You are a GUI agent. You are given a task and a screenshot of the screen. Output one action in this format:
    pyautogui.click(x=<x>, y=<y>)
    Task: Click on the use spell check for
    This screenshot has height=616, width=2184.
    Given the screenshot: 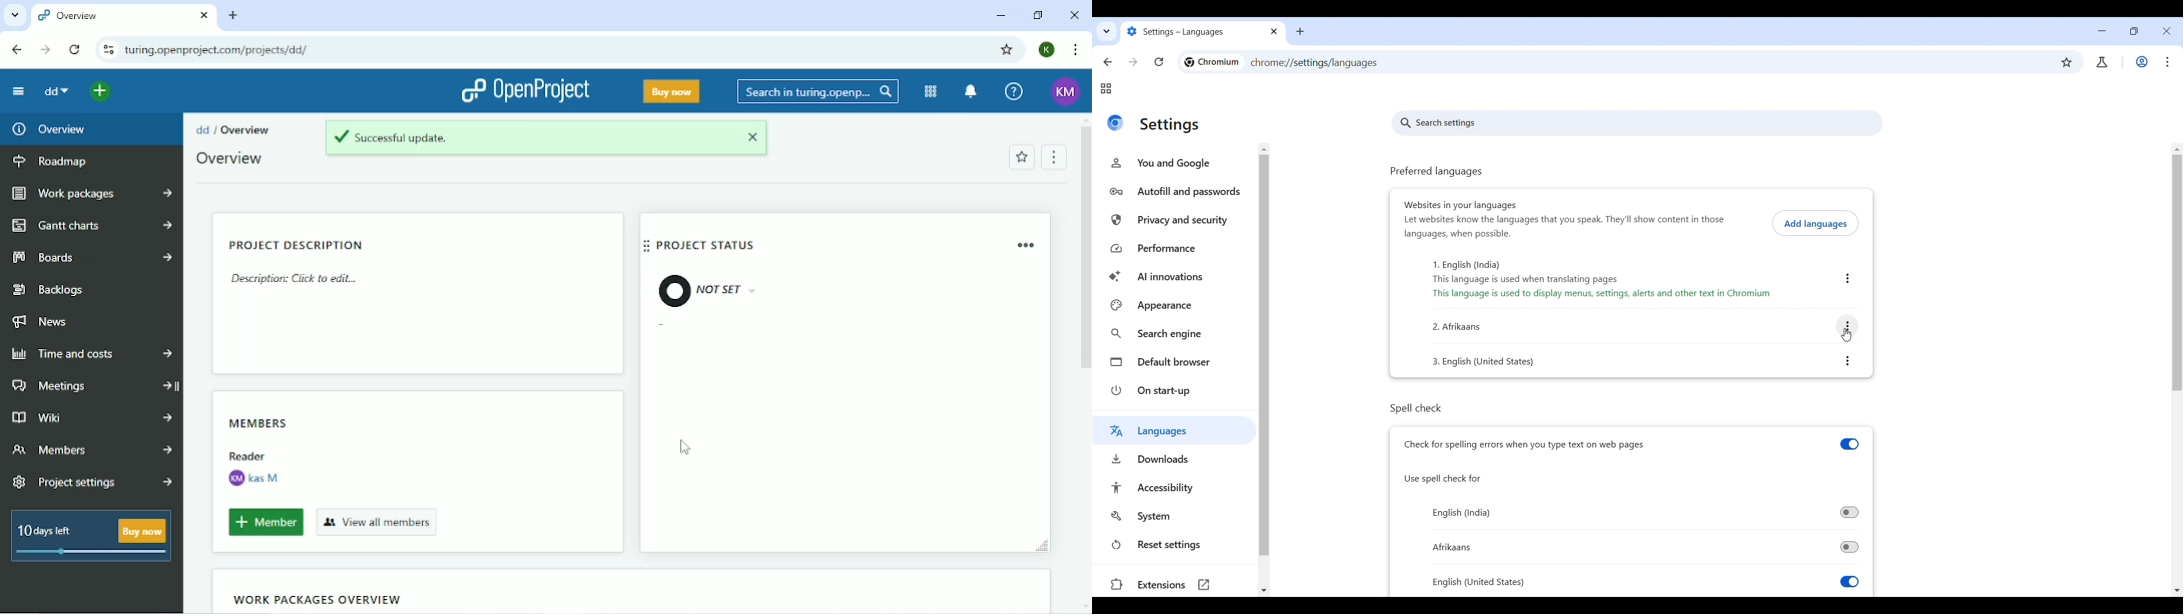 What is the action you would take?
    pyautogui.click(x=1444, y=479)
    